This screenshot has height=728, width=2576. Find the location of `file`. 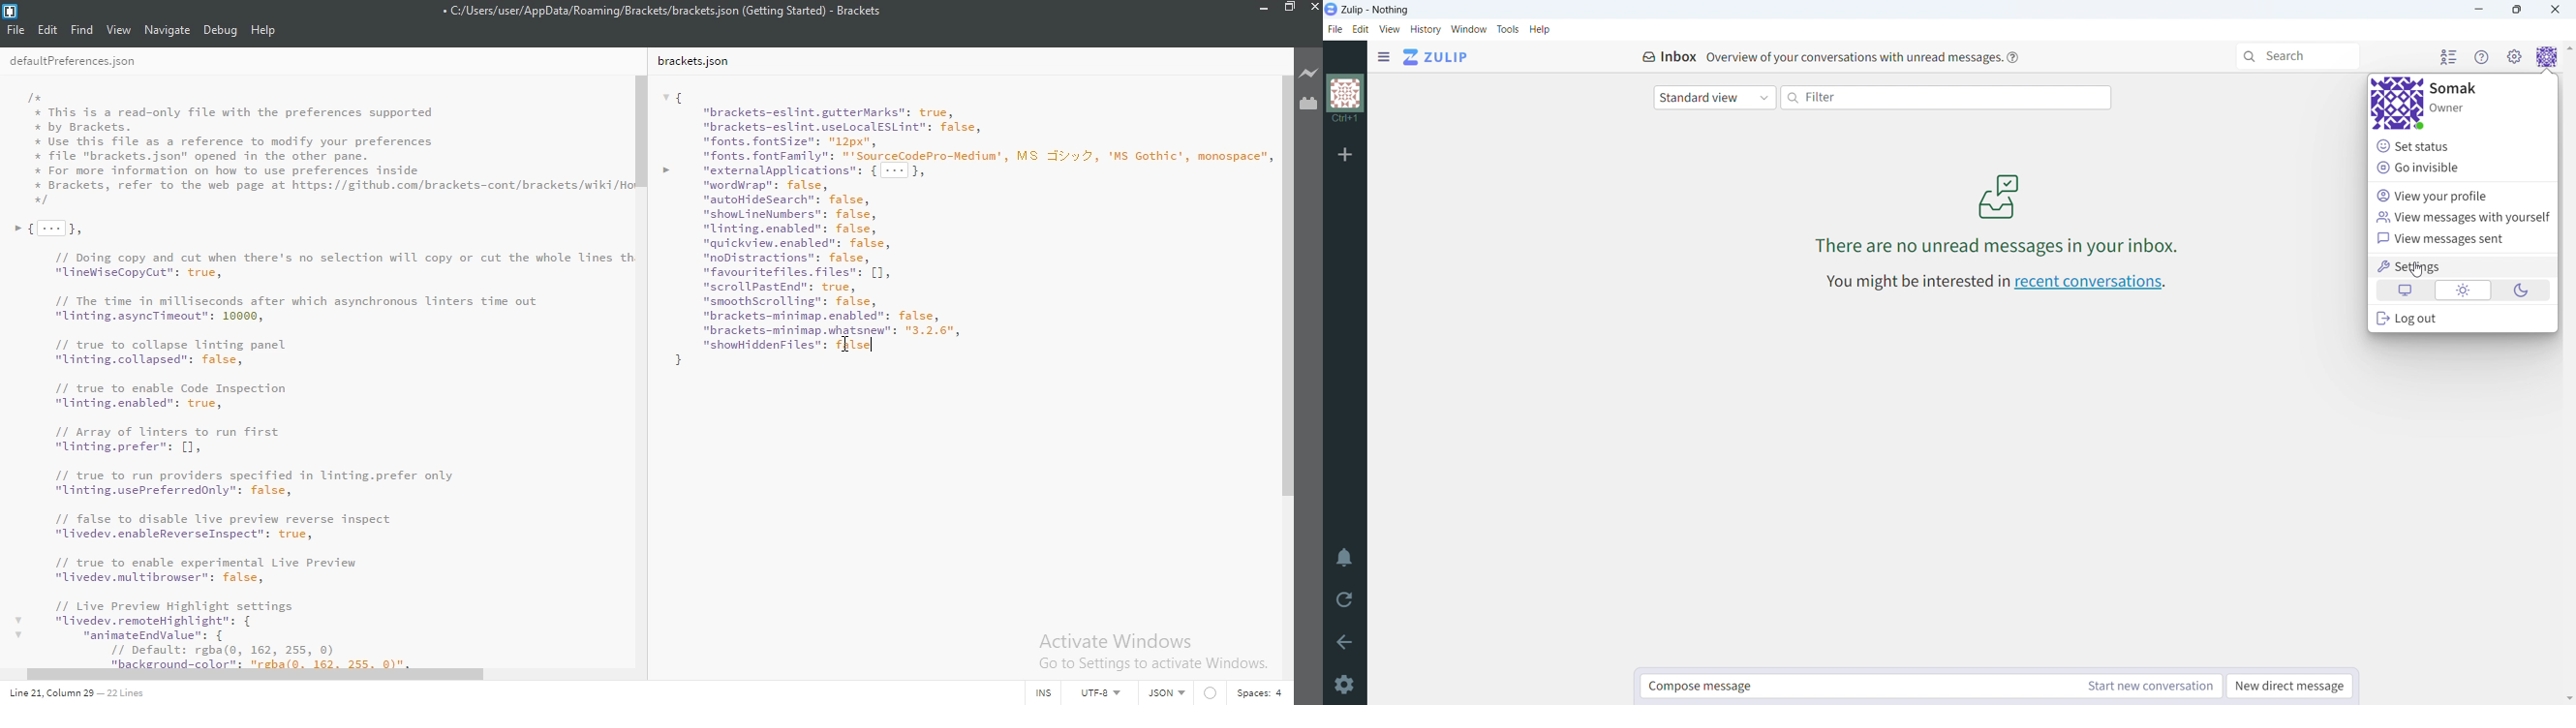

file is located at coordinates (15, 30).